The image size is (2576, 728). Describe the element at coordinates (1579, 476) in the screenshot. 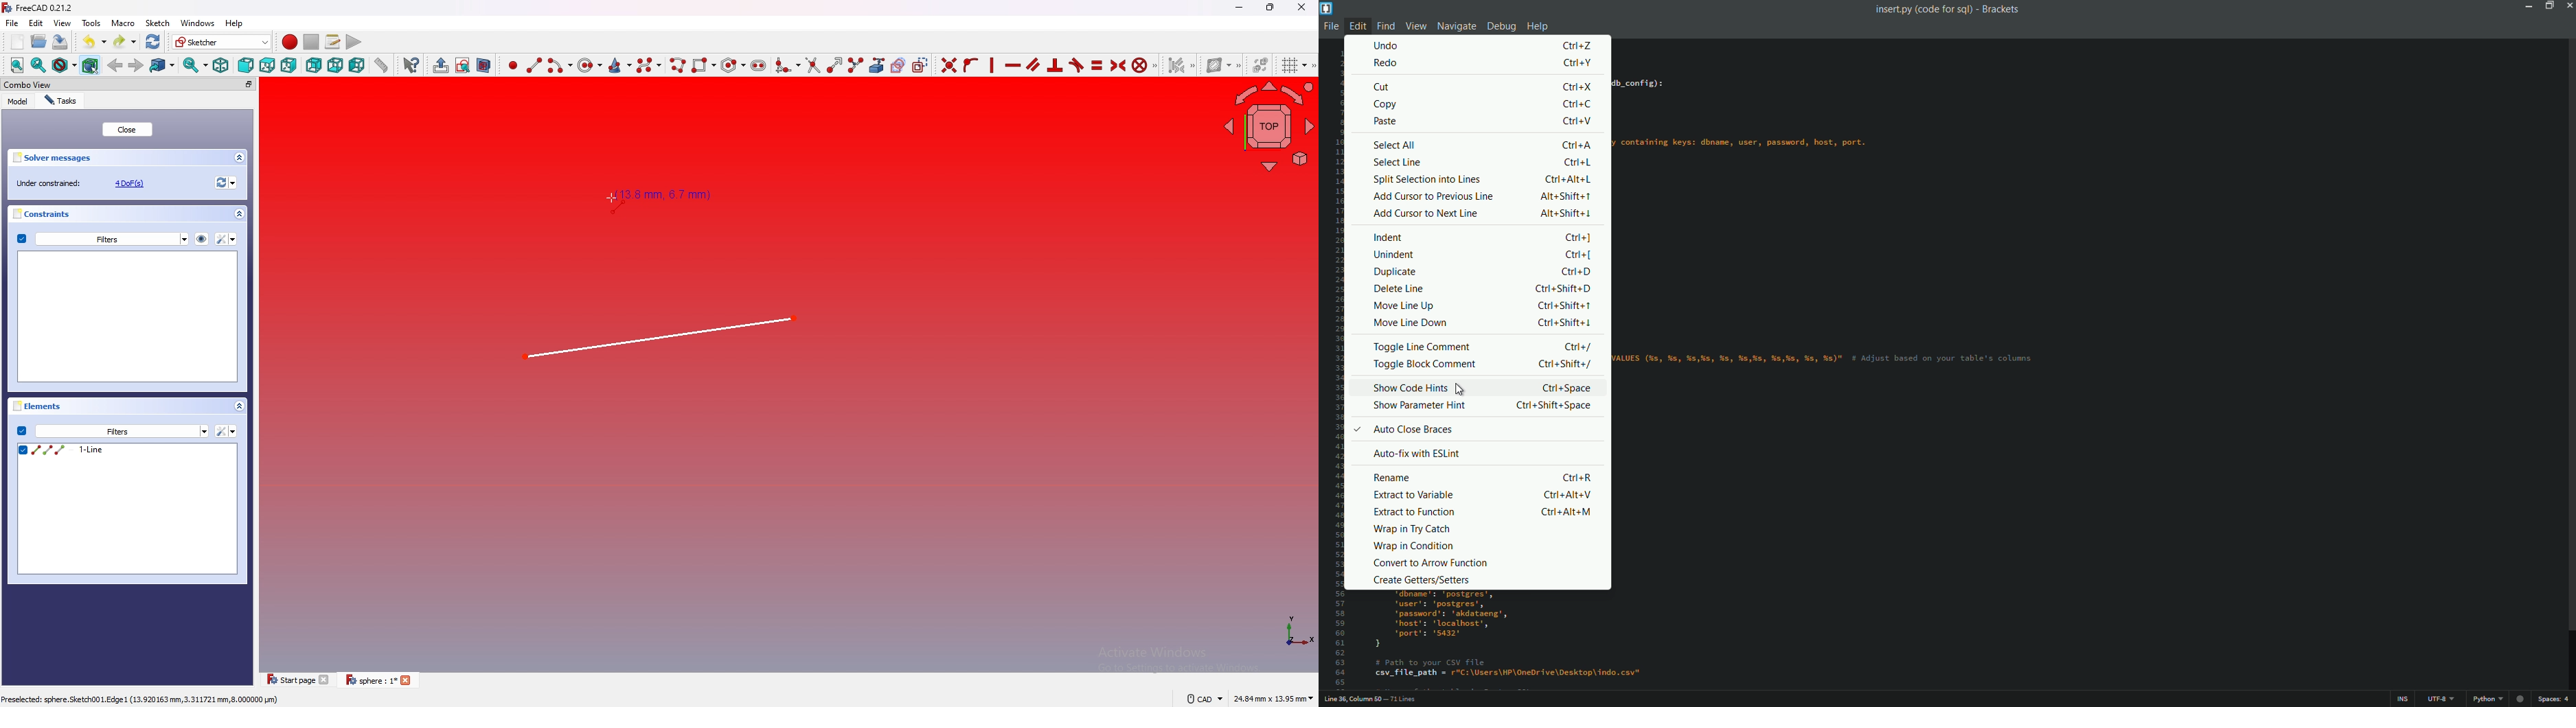

I see `keyboard shortcut` at that location.